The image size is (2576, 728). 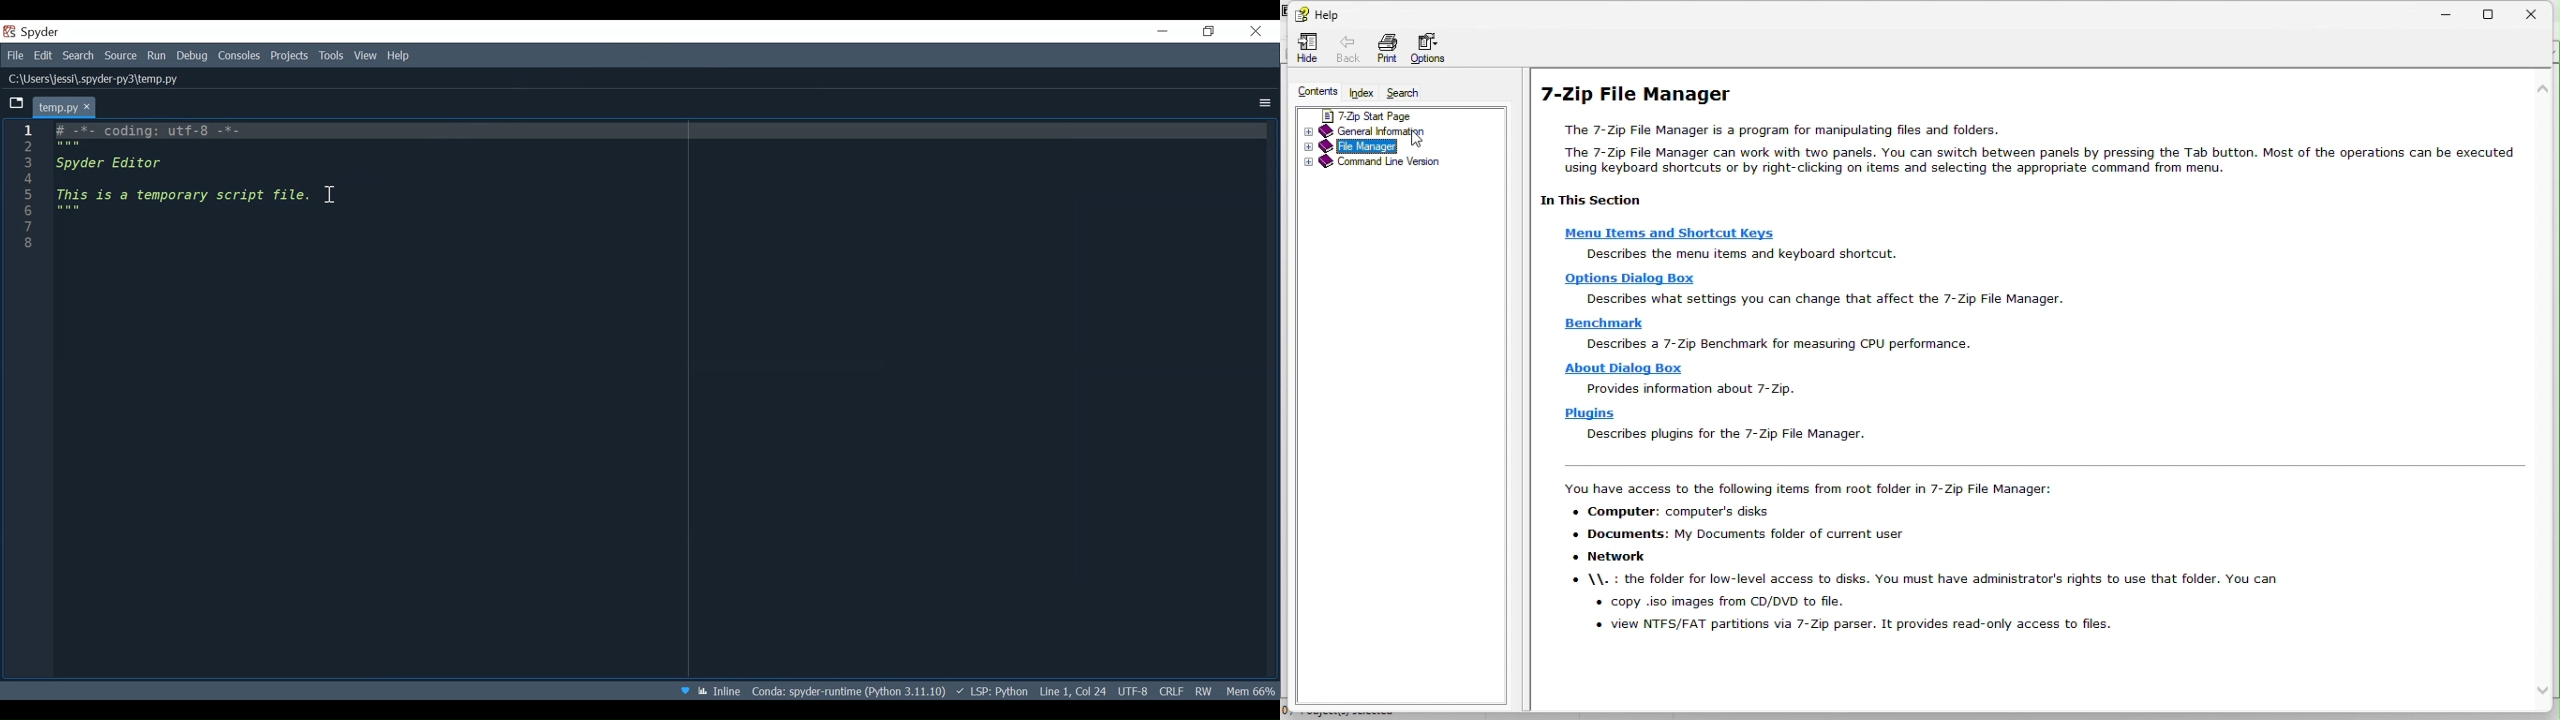 What do you see at coordinates (1317, 12) in the screenshot?
I see `help` at bounding box center [1317, 12].